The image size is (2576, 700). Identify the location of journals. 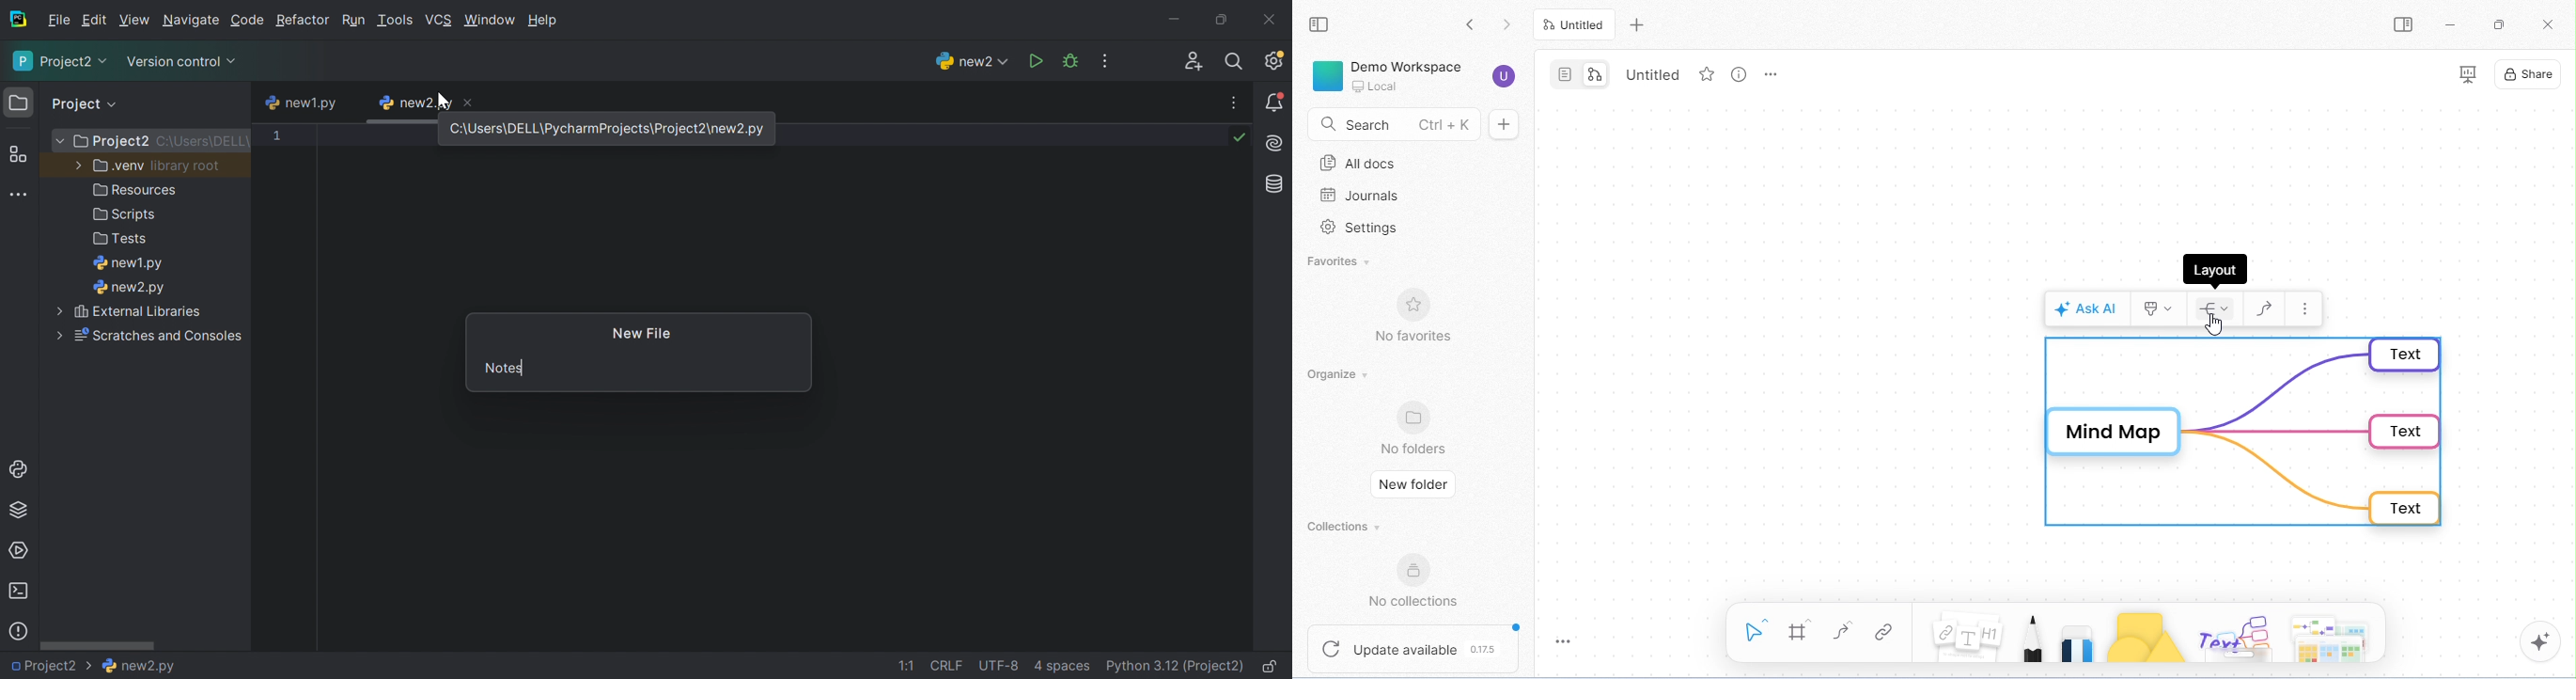
(1361, 196).